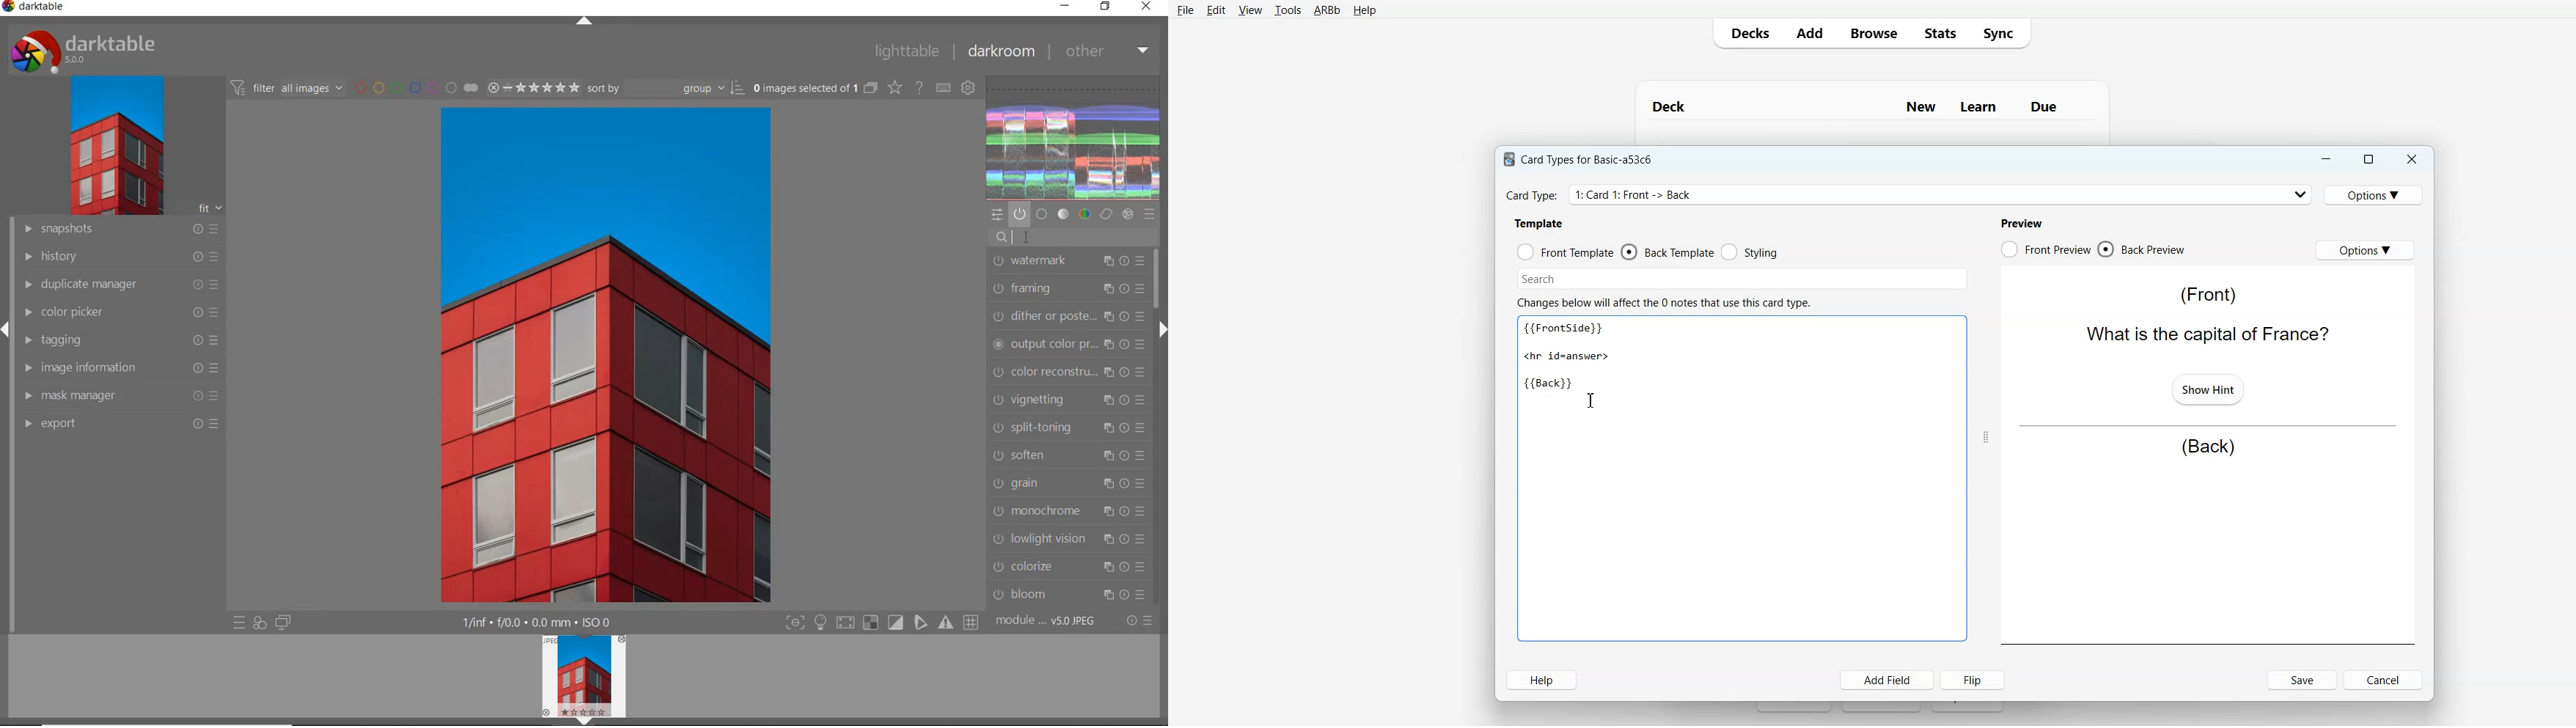  Describe the element at coordinates (281, 624) in the screenshot. I see `display a second darkroom image window` at that location.